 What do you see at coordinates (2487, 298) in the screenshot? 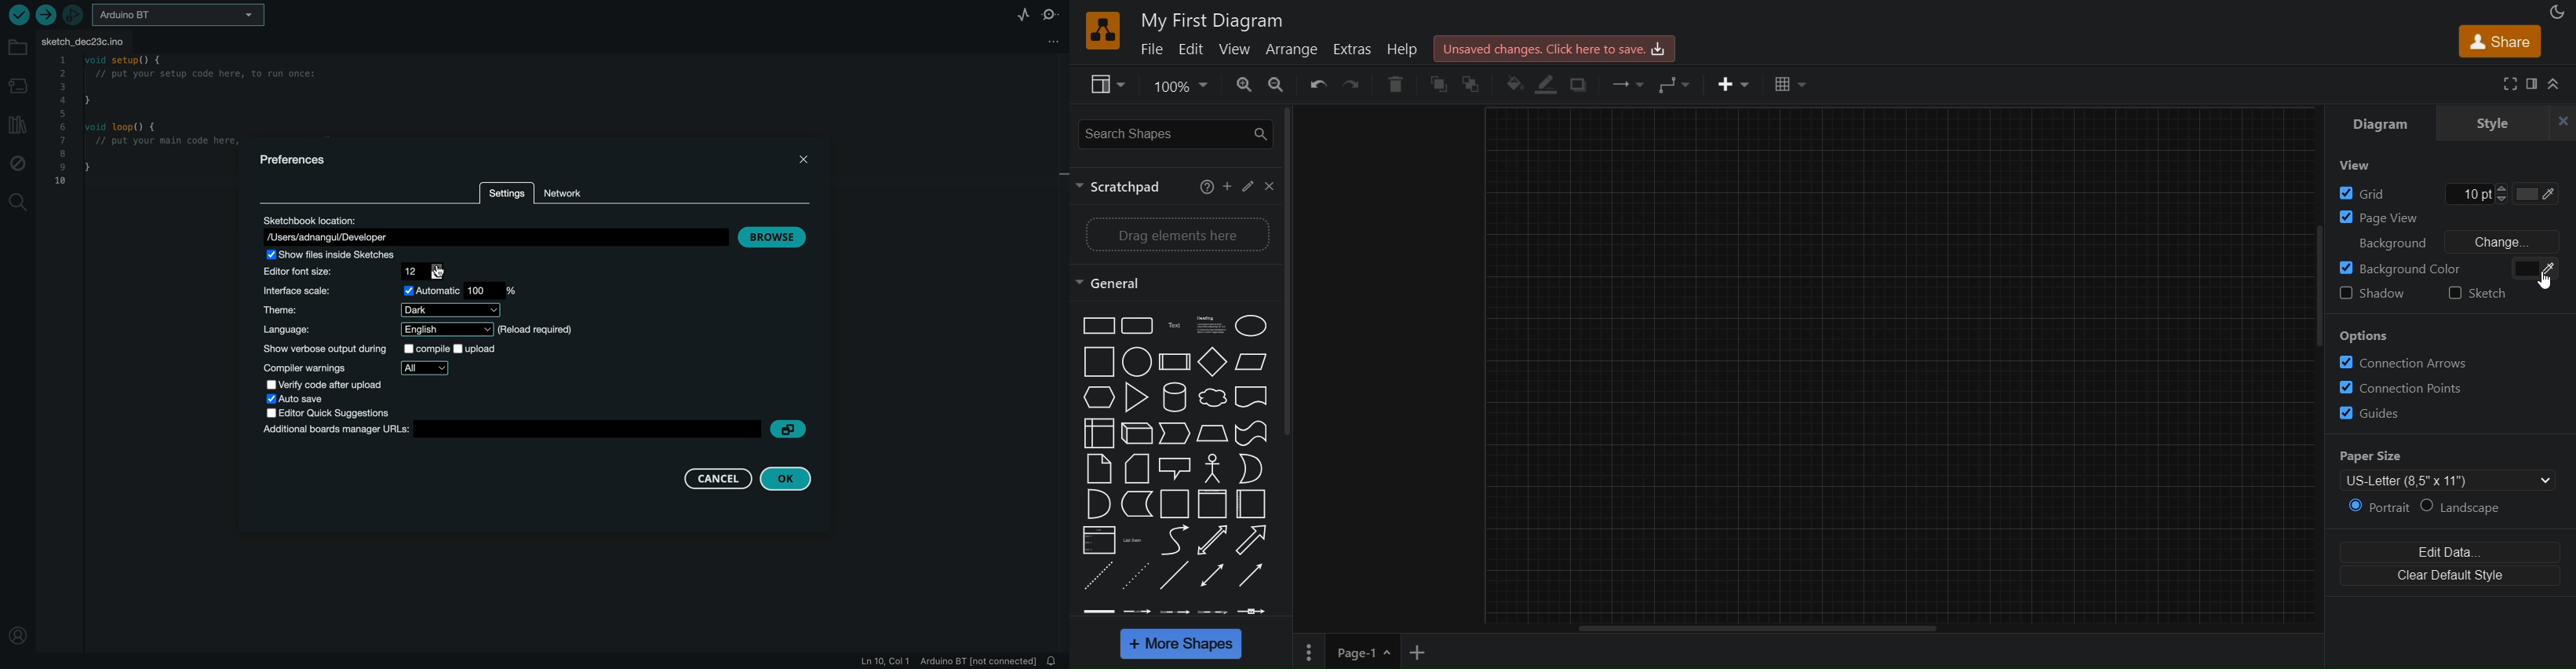
I see `sketch` at bounding box center [2487, 298].